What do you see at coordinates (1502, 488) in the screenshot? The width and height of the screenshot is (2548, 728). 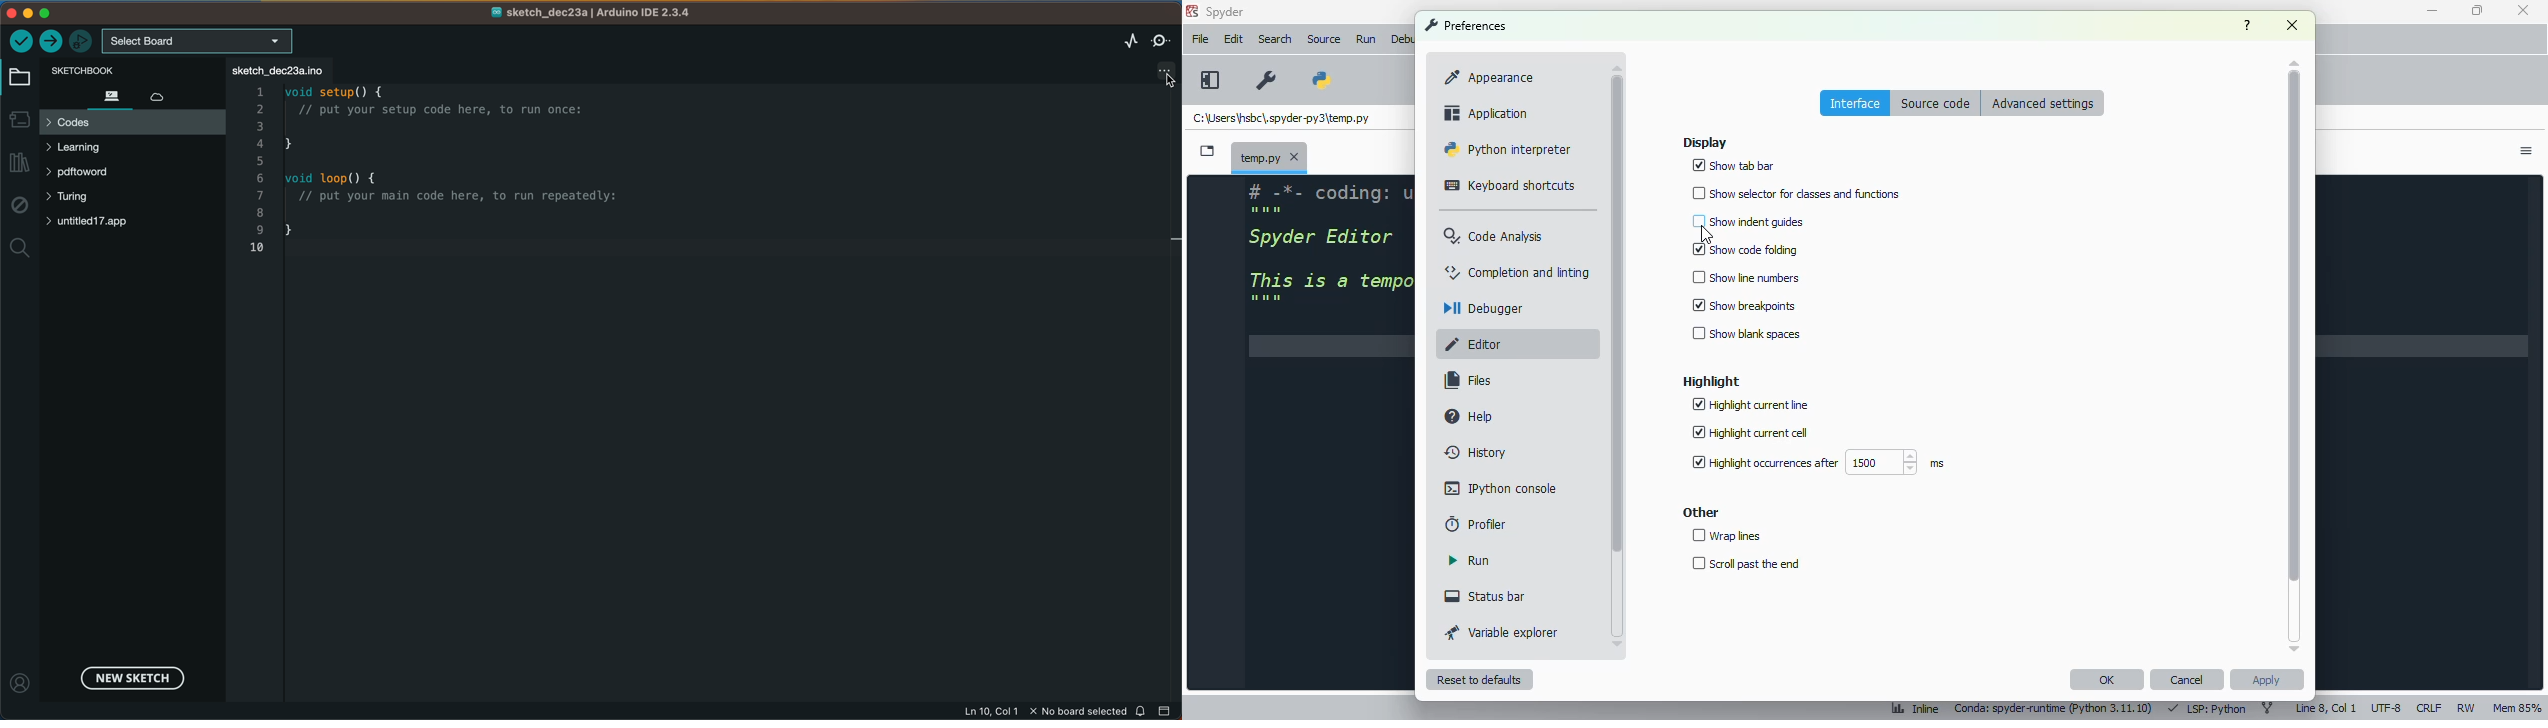 I see `IPython console` at bounding box center [1502, 488].